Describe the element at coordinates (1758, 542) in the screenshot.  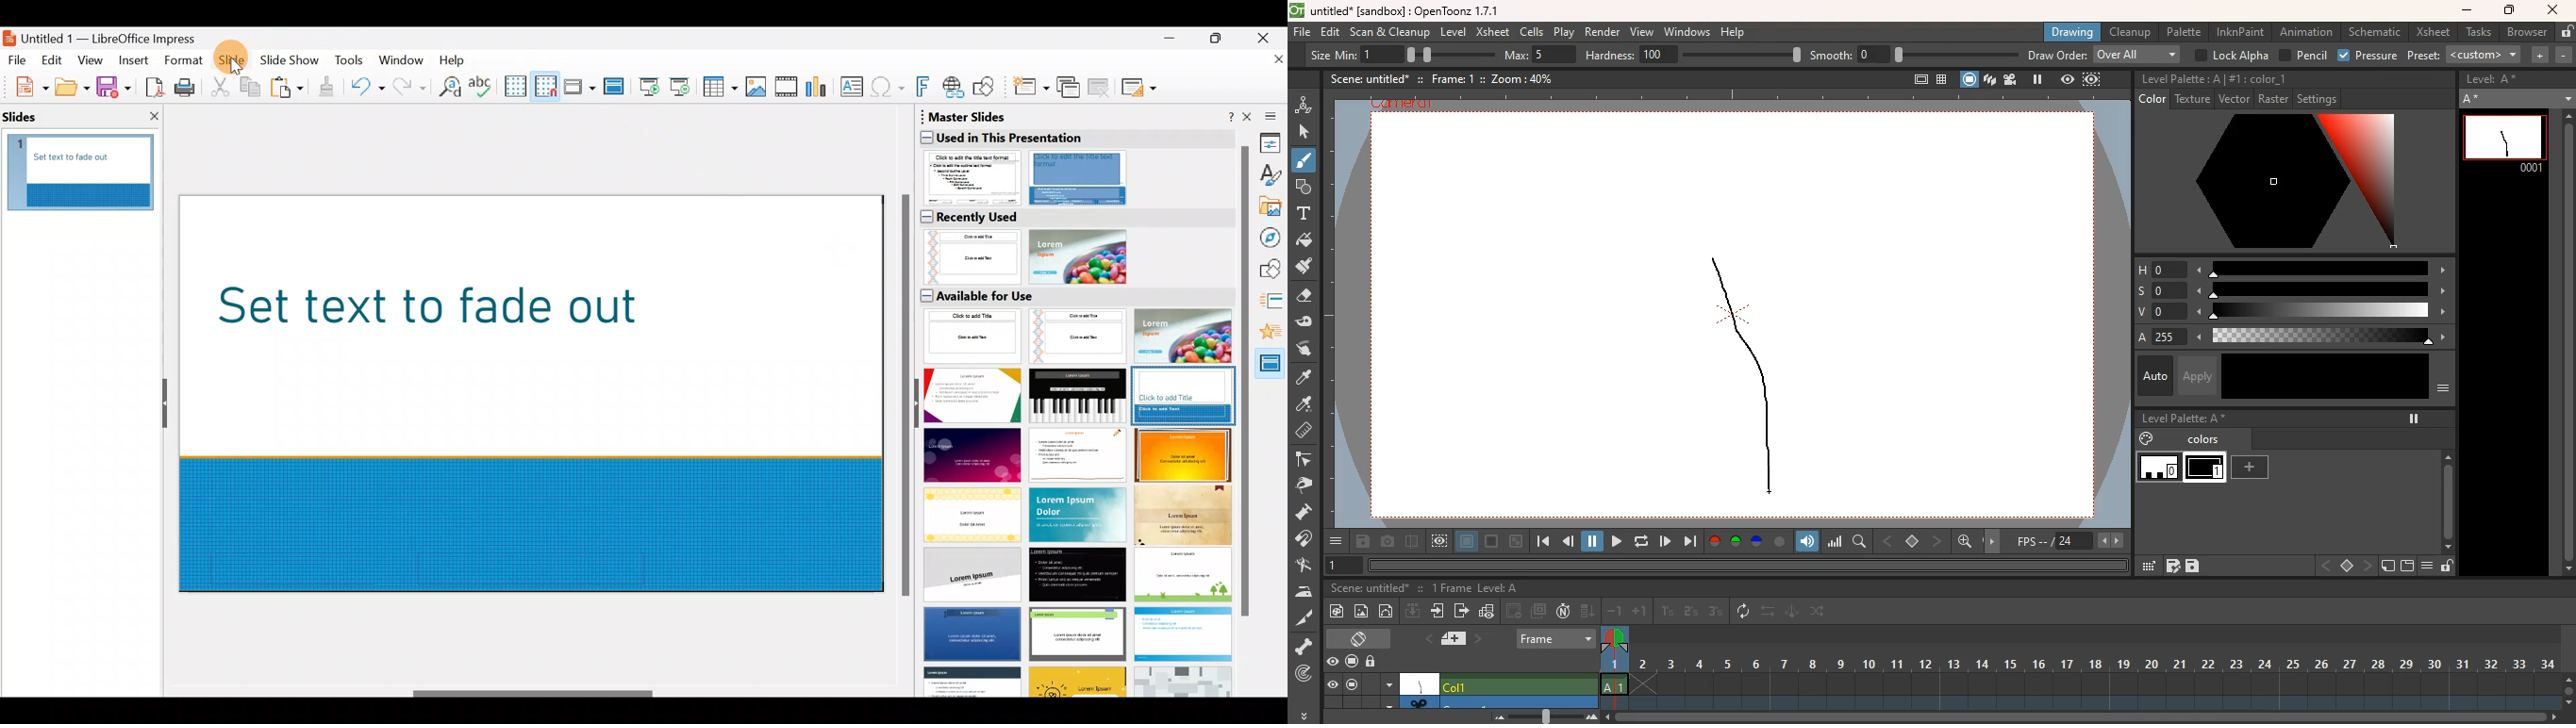
I see `blue` at that location.